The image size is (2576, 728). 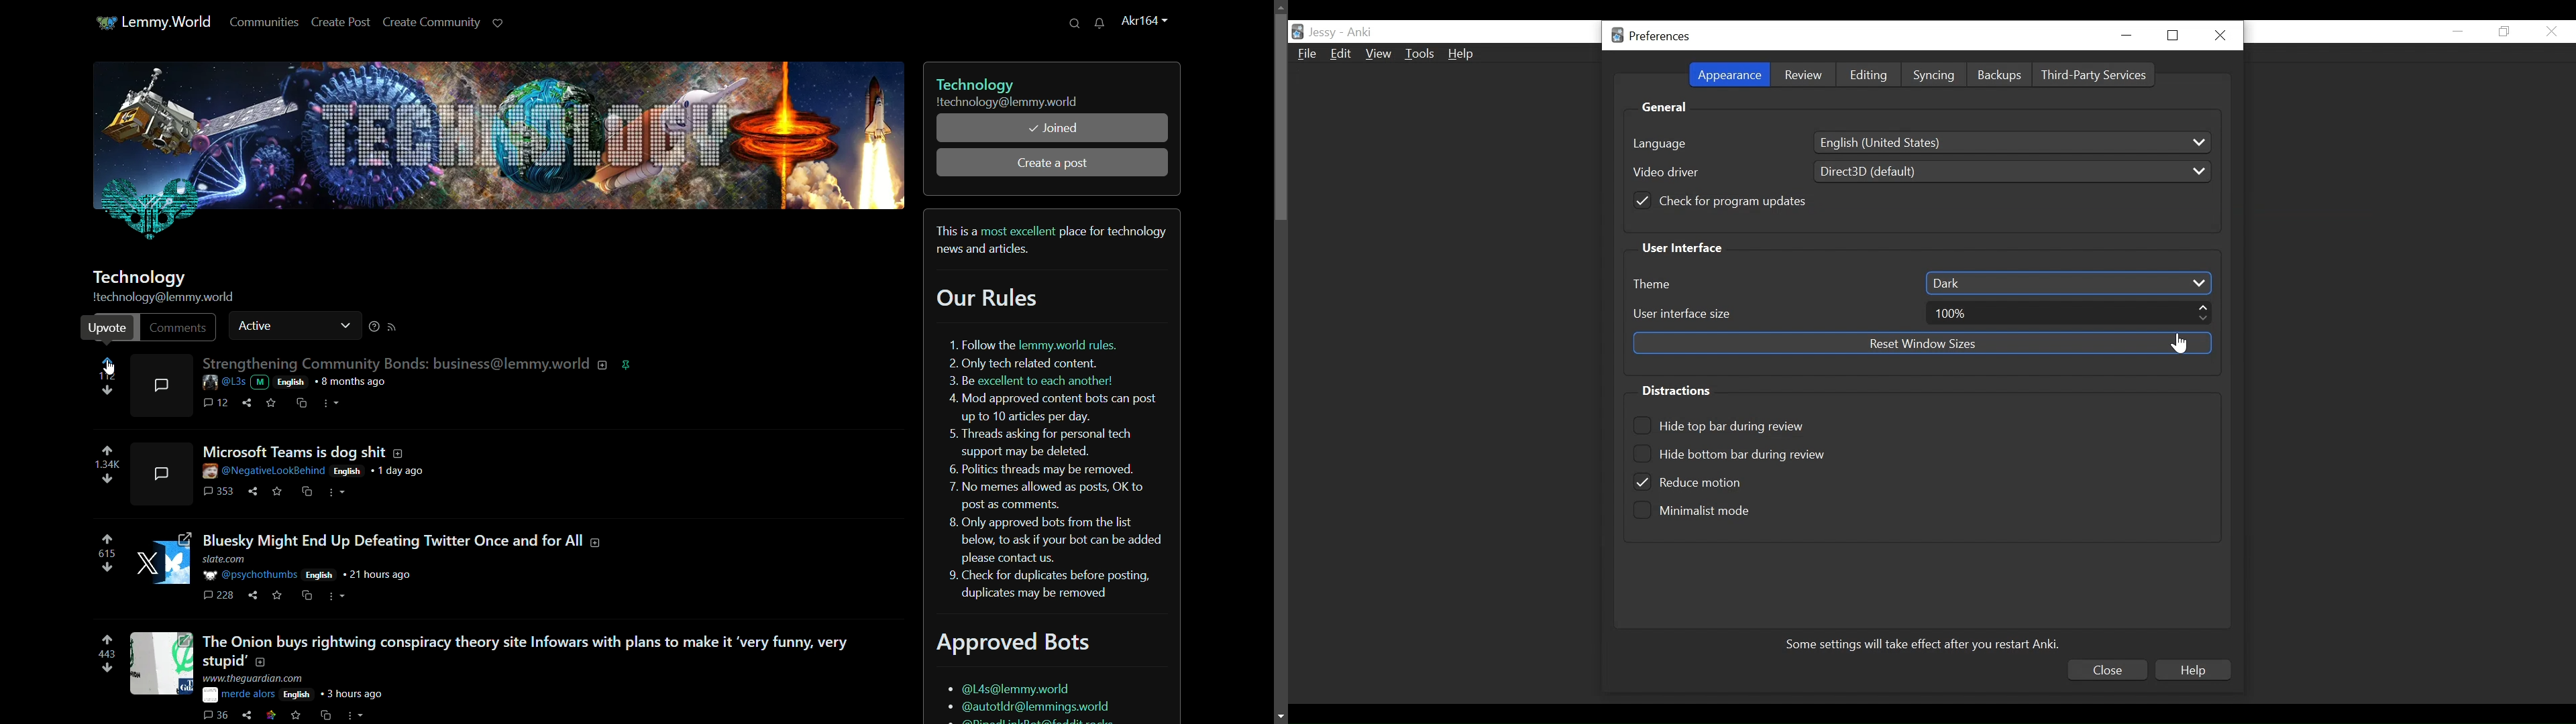 What do you see at coordinates (2094, 76) in the screenshot?
I see `Third Party Services` at bounding box center [2094, 76].